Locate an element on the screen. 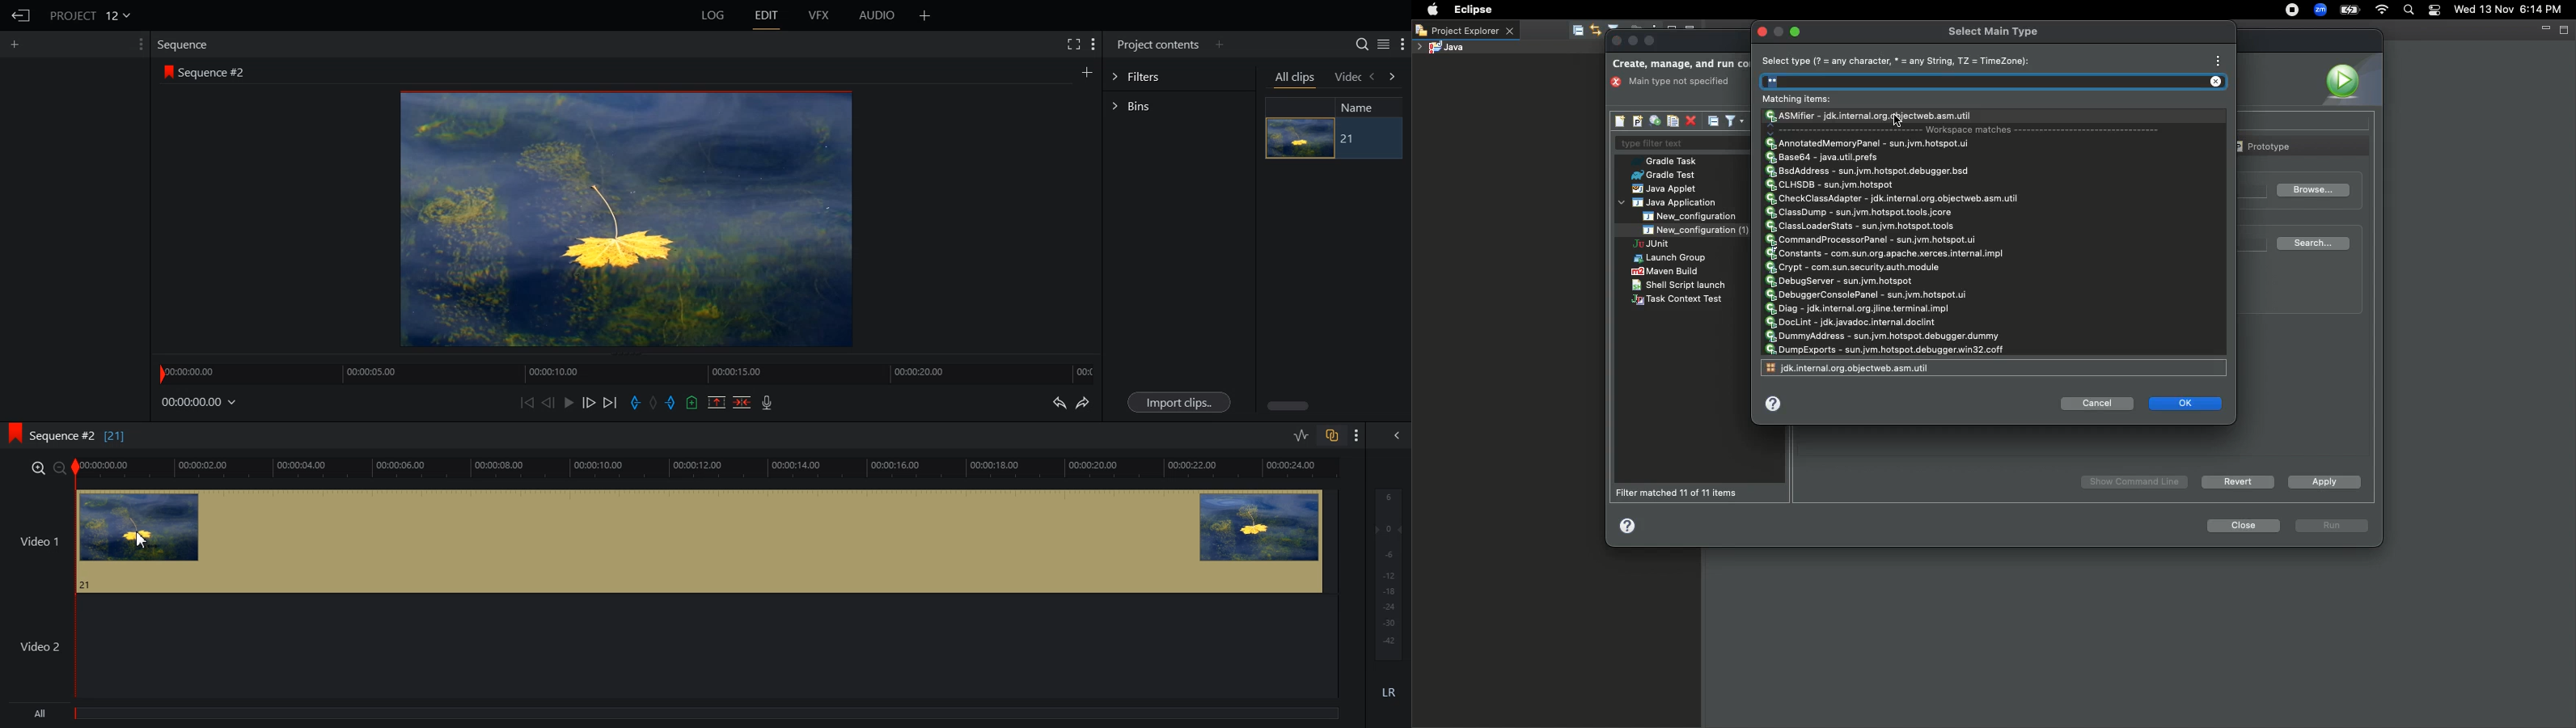  scroll bar is located at coordinates (1290, 404).